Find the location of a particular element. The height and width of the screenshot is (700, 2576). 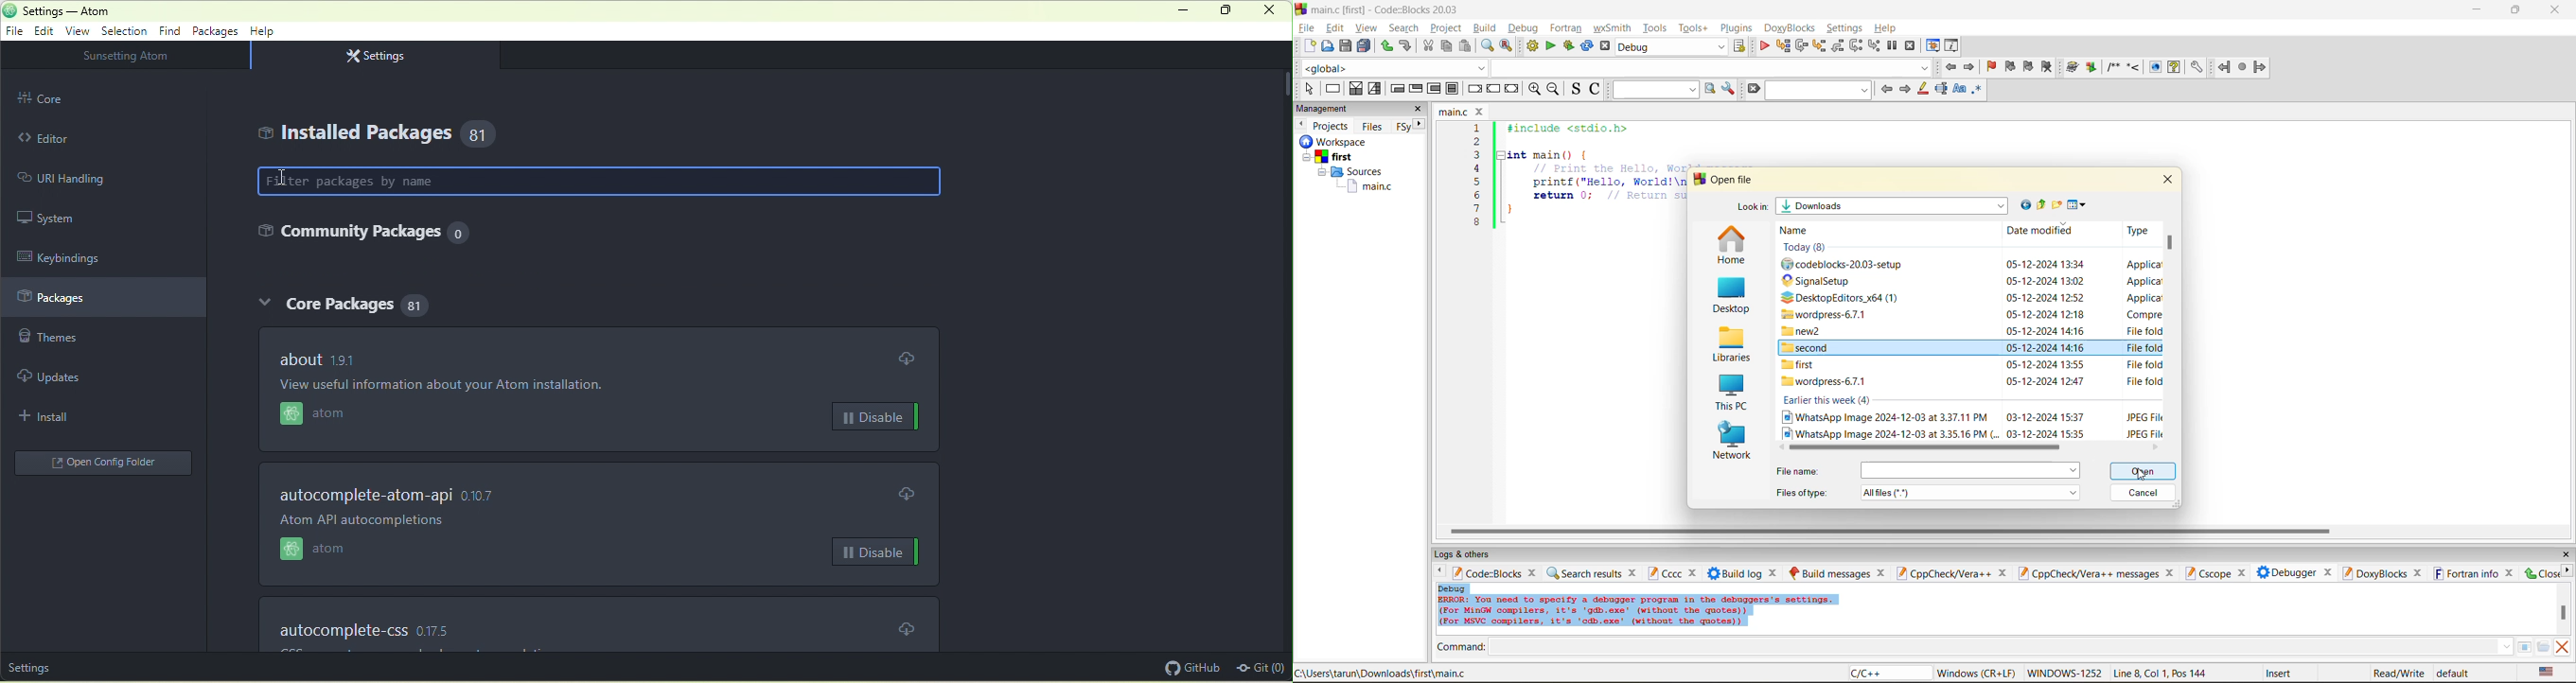

type is located at coordinates (2143, 382).